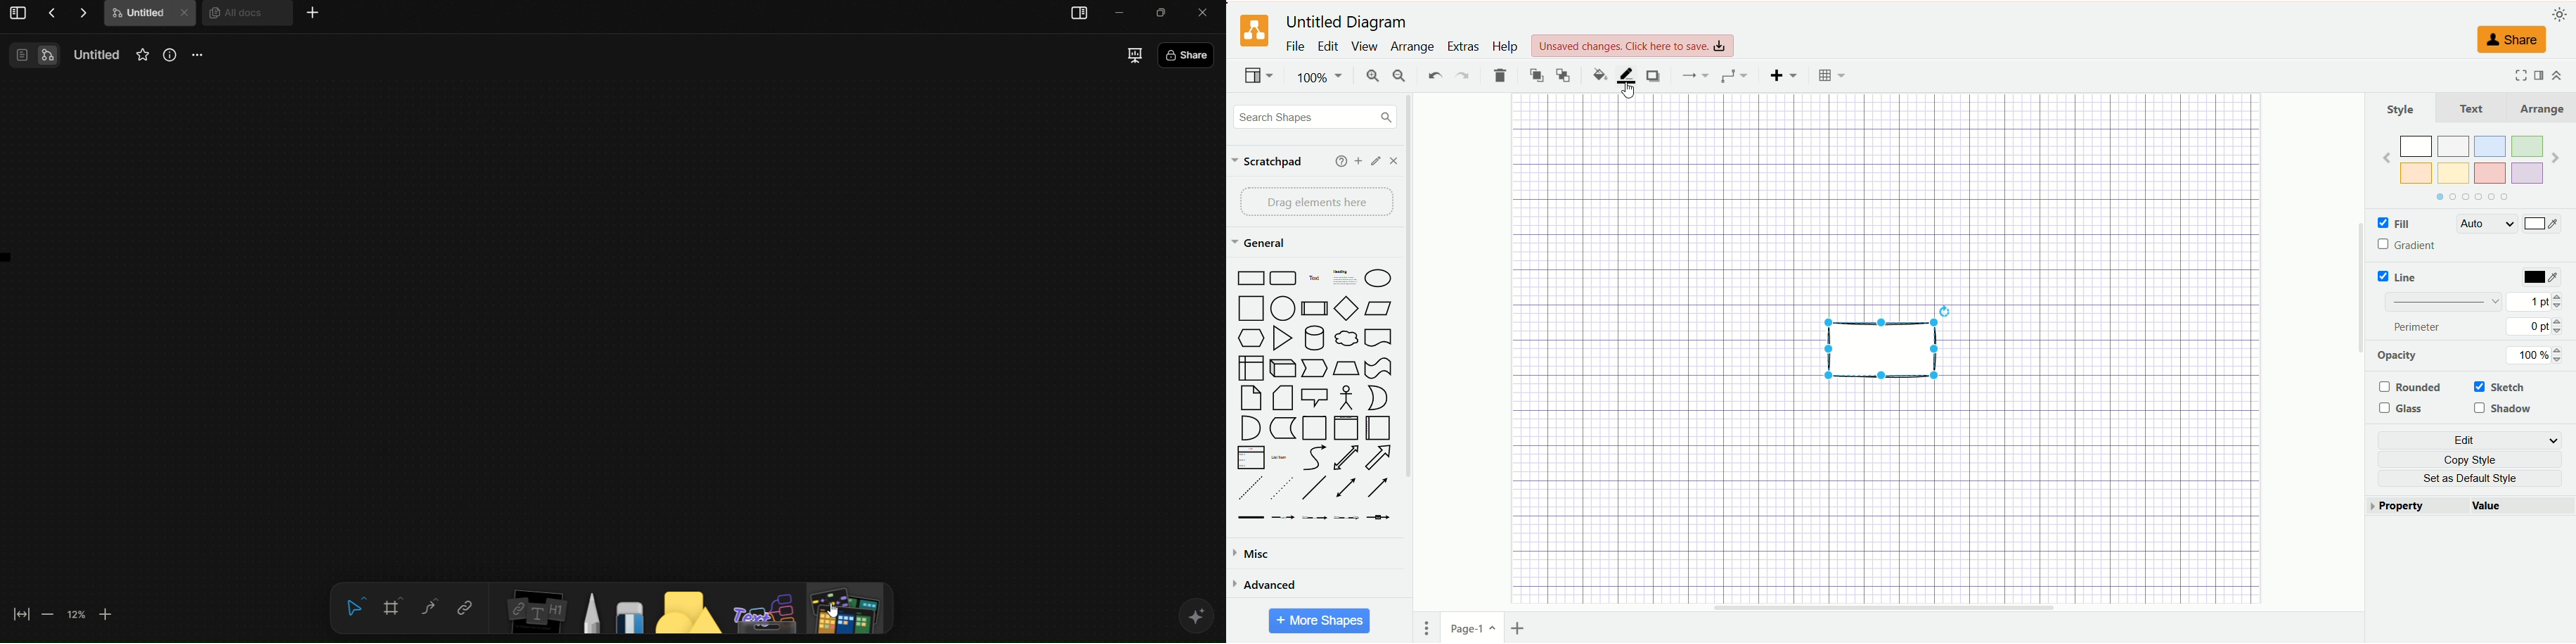 This screenshot has height=644, width=2576. I want to click on table, so click(1834, 77).